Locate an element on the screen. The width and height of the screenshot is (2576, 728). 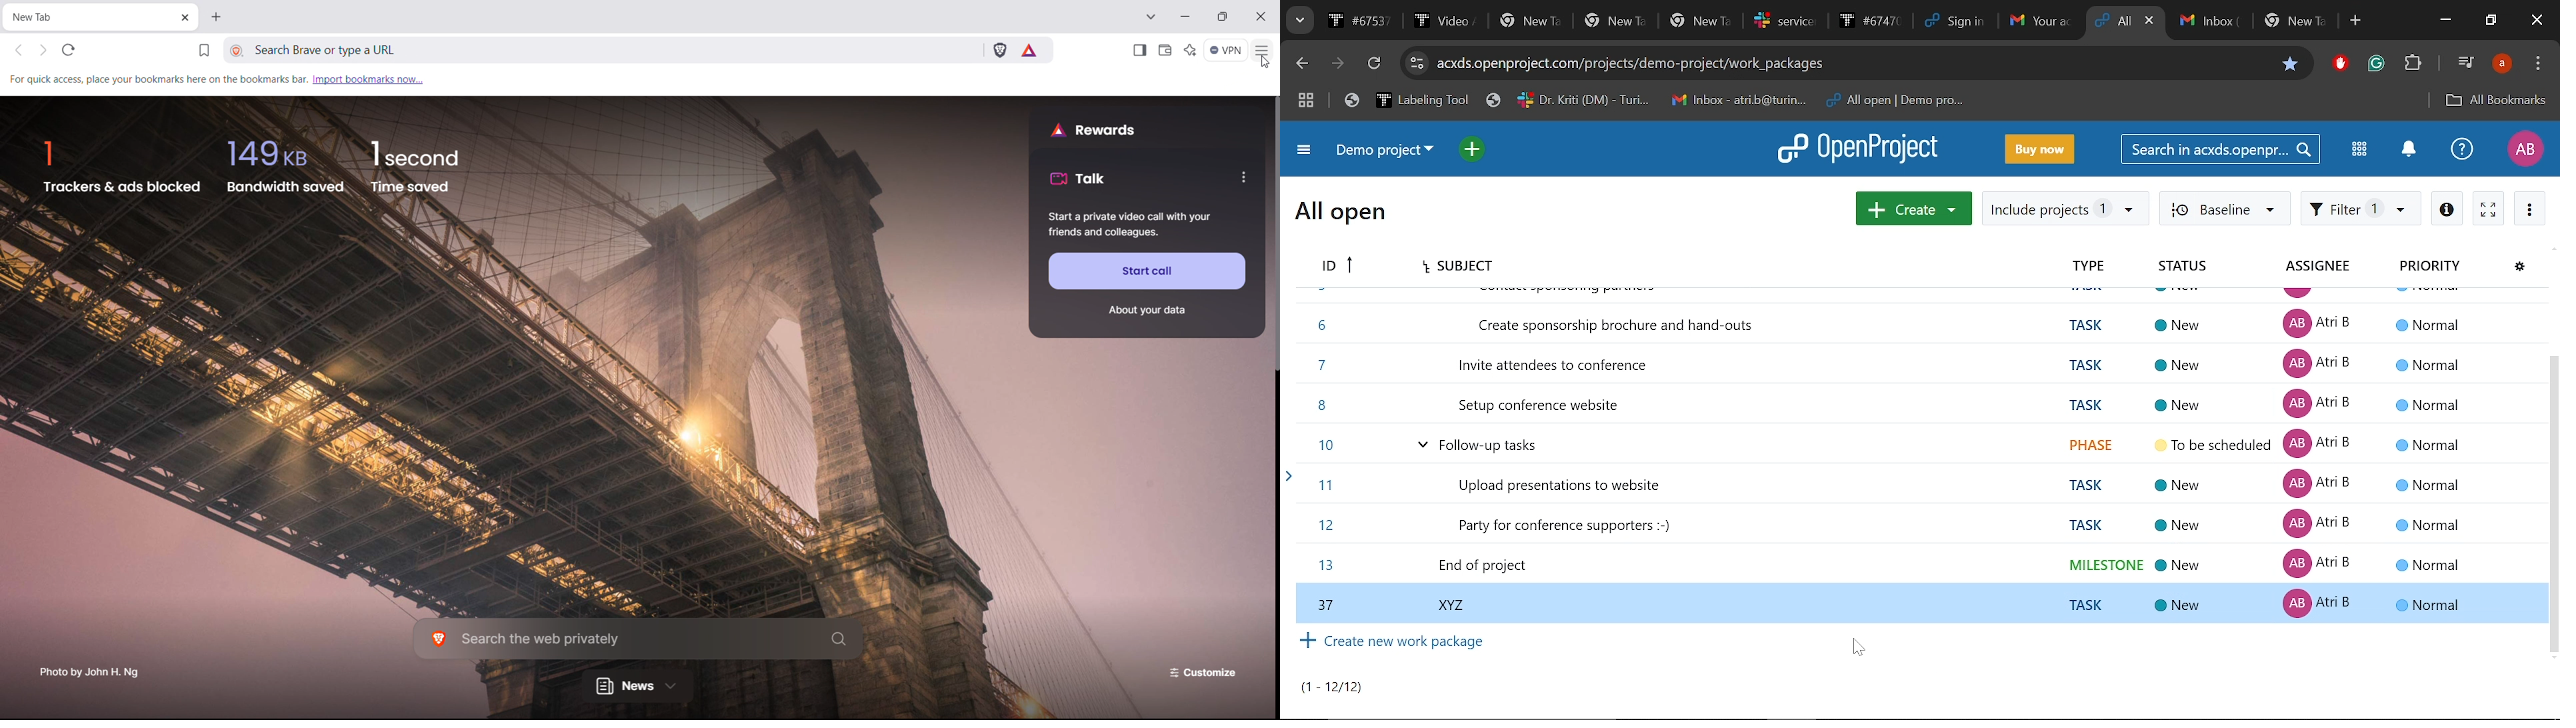
Baseline is located at coordinates (2225, 206).